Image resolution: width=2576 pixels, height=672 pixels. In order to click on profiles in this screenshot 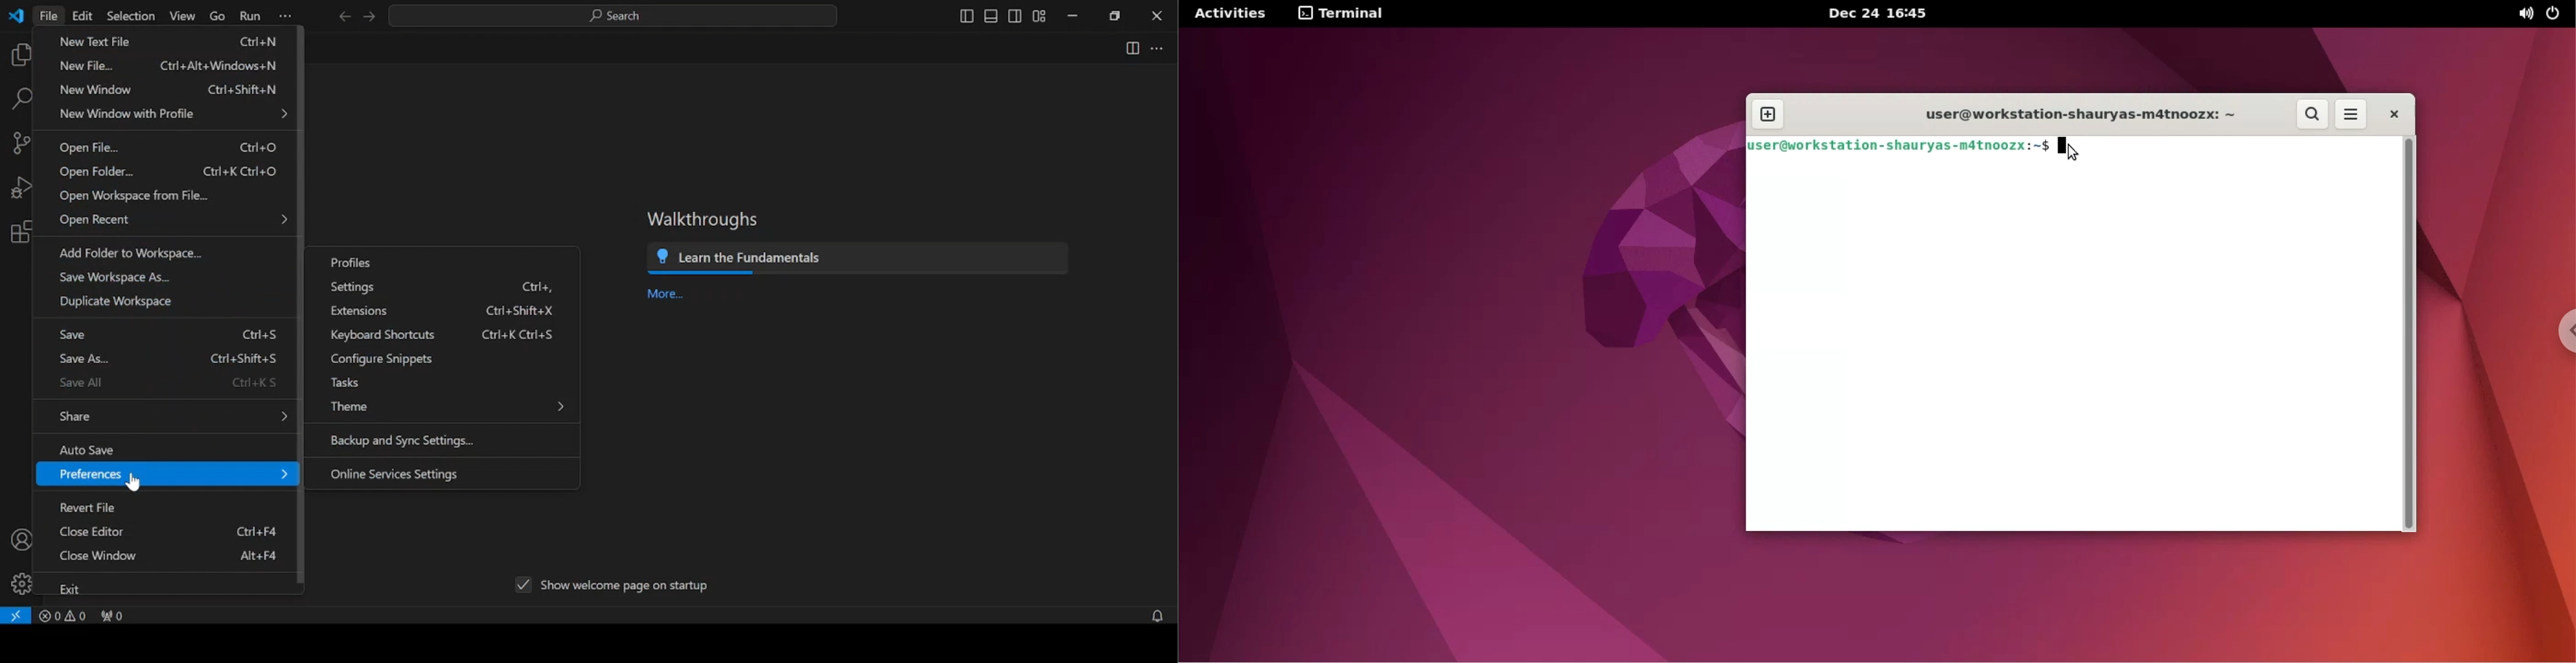, I will do `click(353, 262)`.